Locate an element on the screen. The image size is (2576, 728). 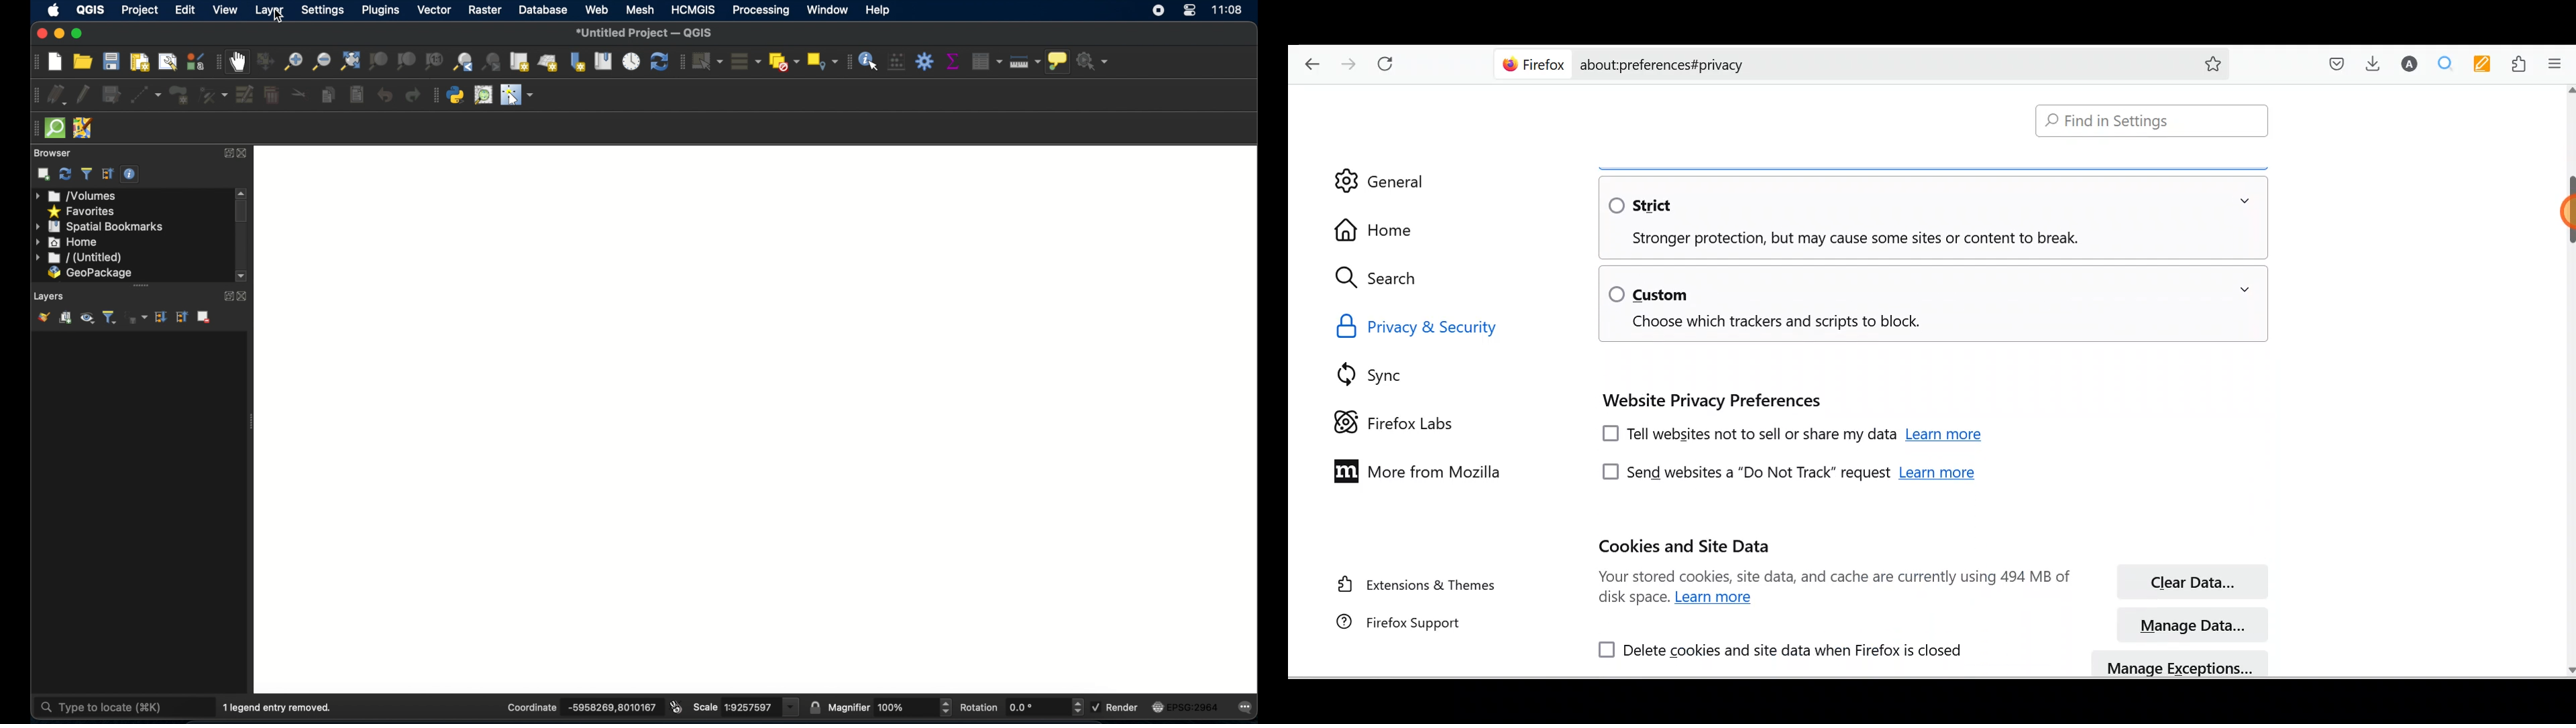
cut features is located at coordinates (299, 95).